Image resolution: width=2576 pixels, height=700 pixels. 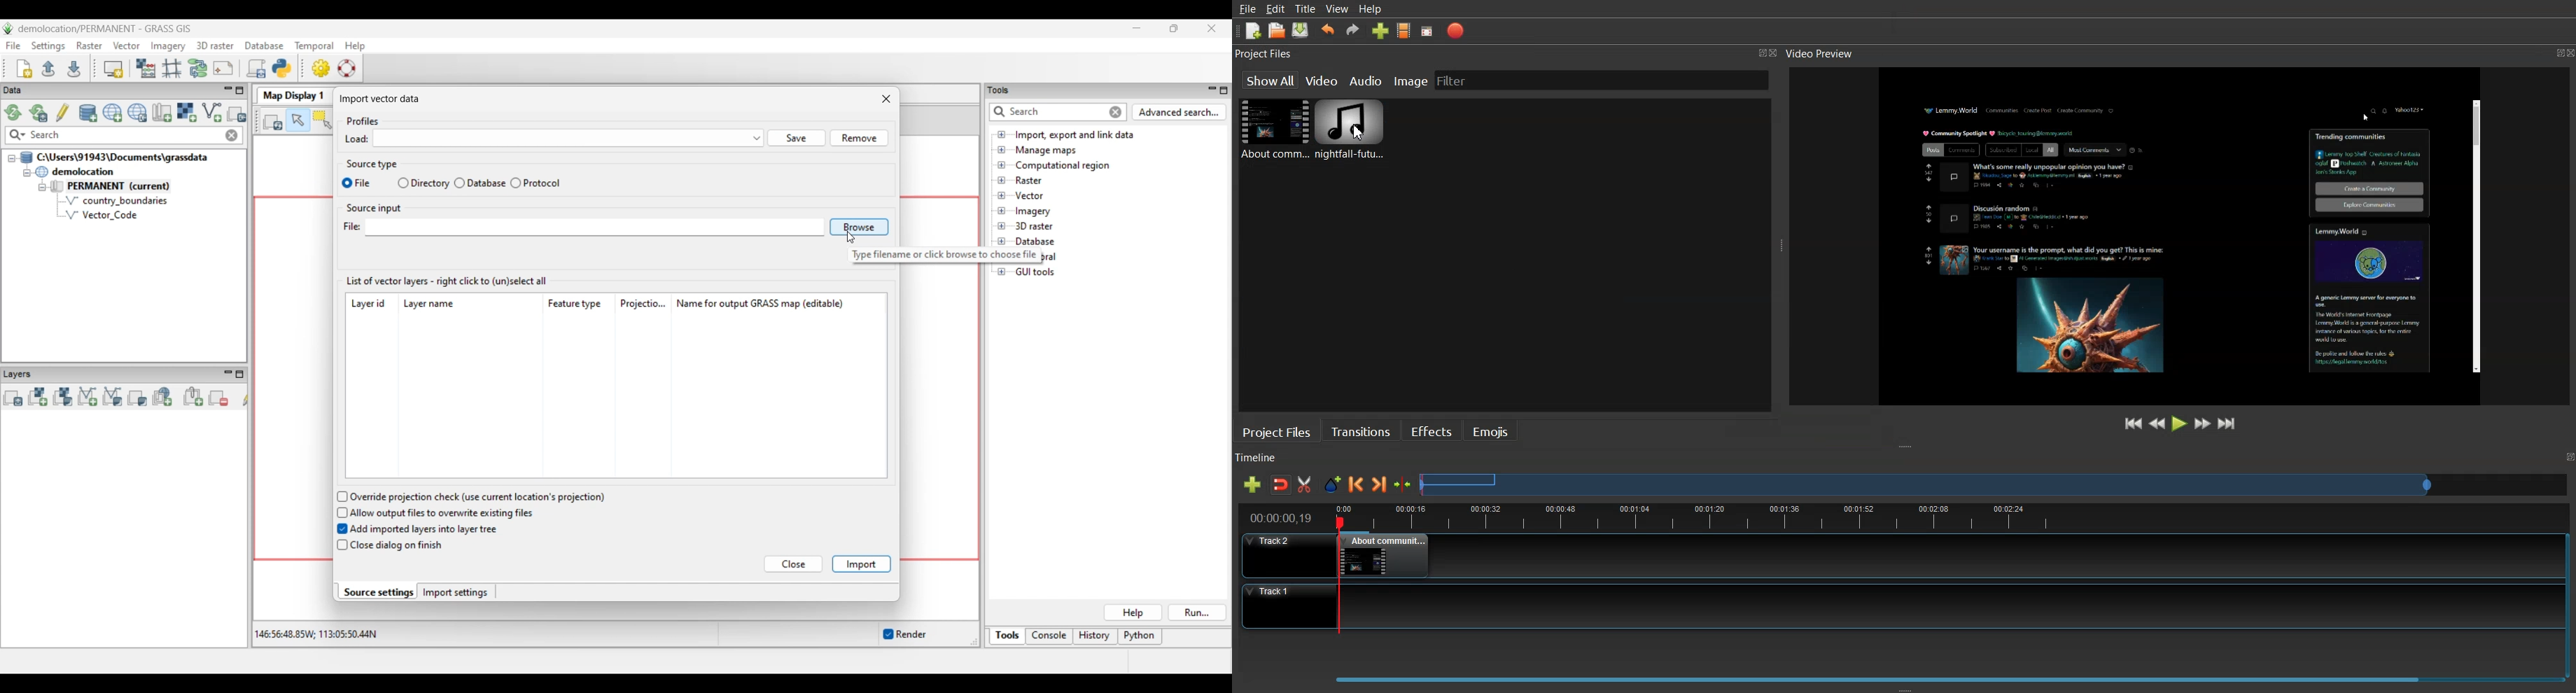 What do you see at coordinates (1328, 30) in the screenshot?
I see `Undo` at bounding box center [1328, 30].